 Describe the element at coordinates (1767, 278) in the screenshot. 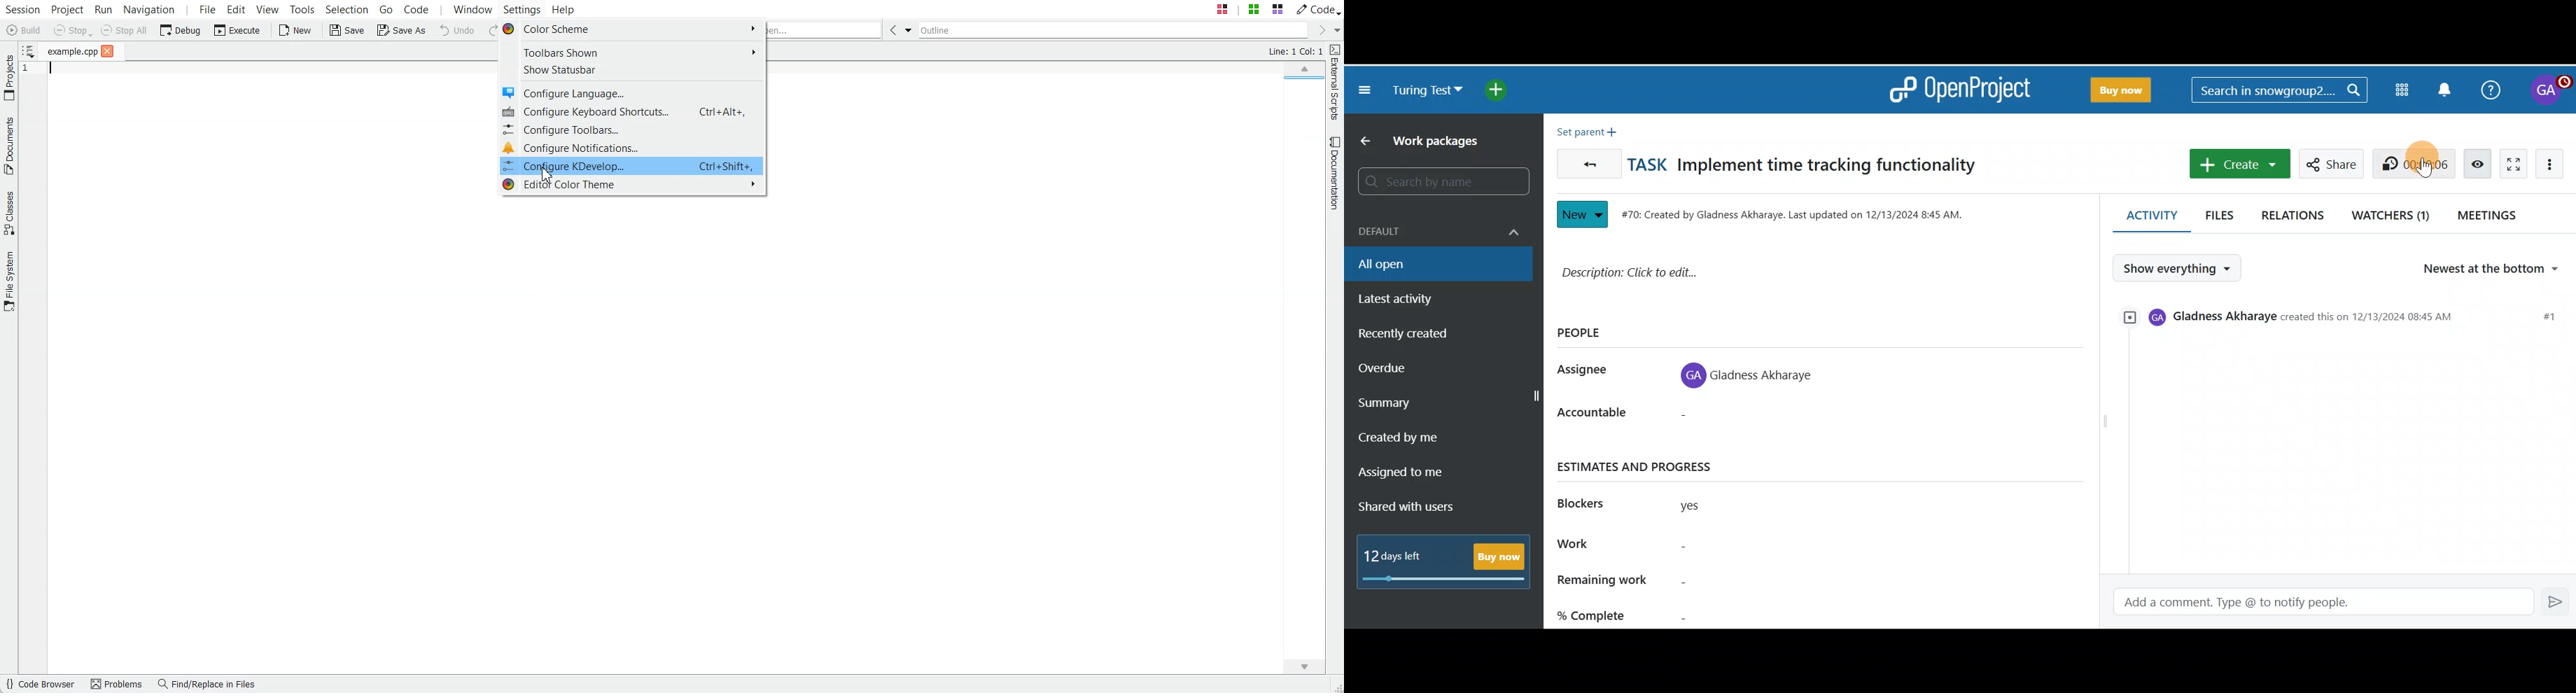

I see `Description: Click to edit...` at that location.